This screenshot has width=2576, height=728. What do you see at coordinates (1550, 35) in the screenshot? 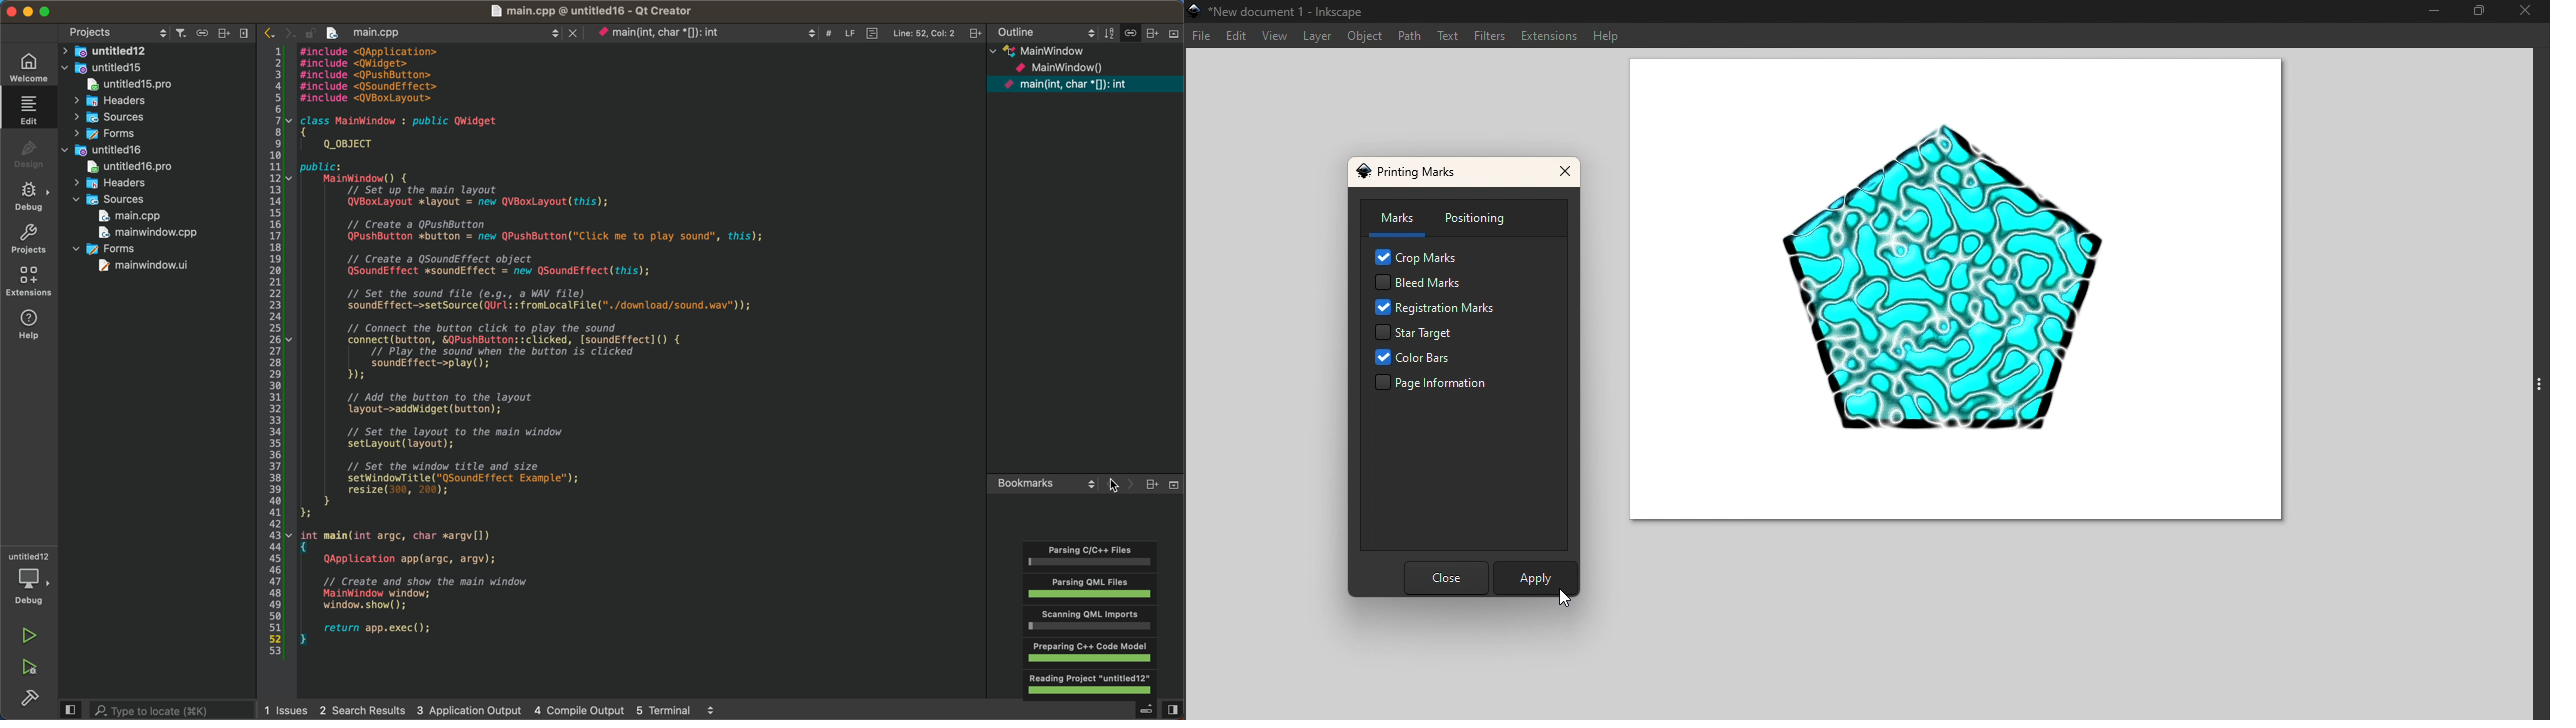
I see `Extensions` at bounding box center [1550, 35].